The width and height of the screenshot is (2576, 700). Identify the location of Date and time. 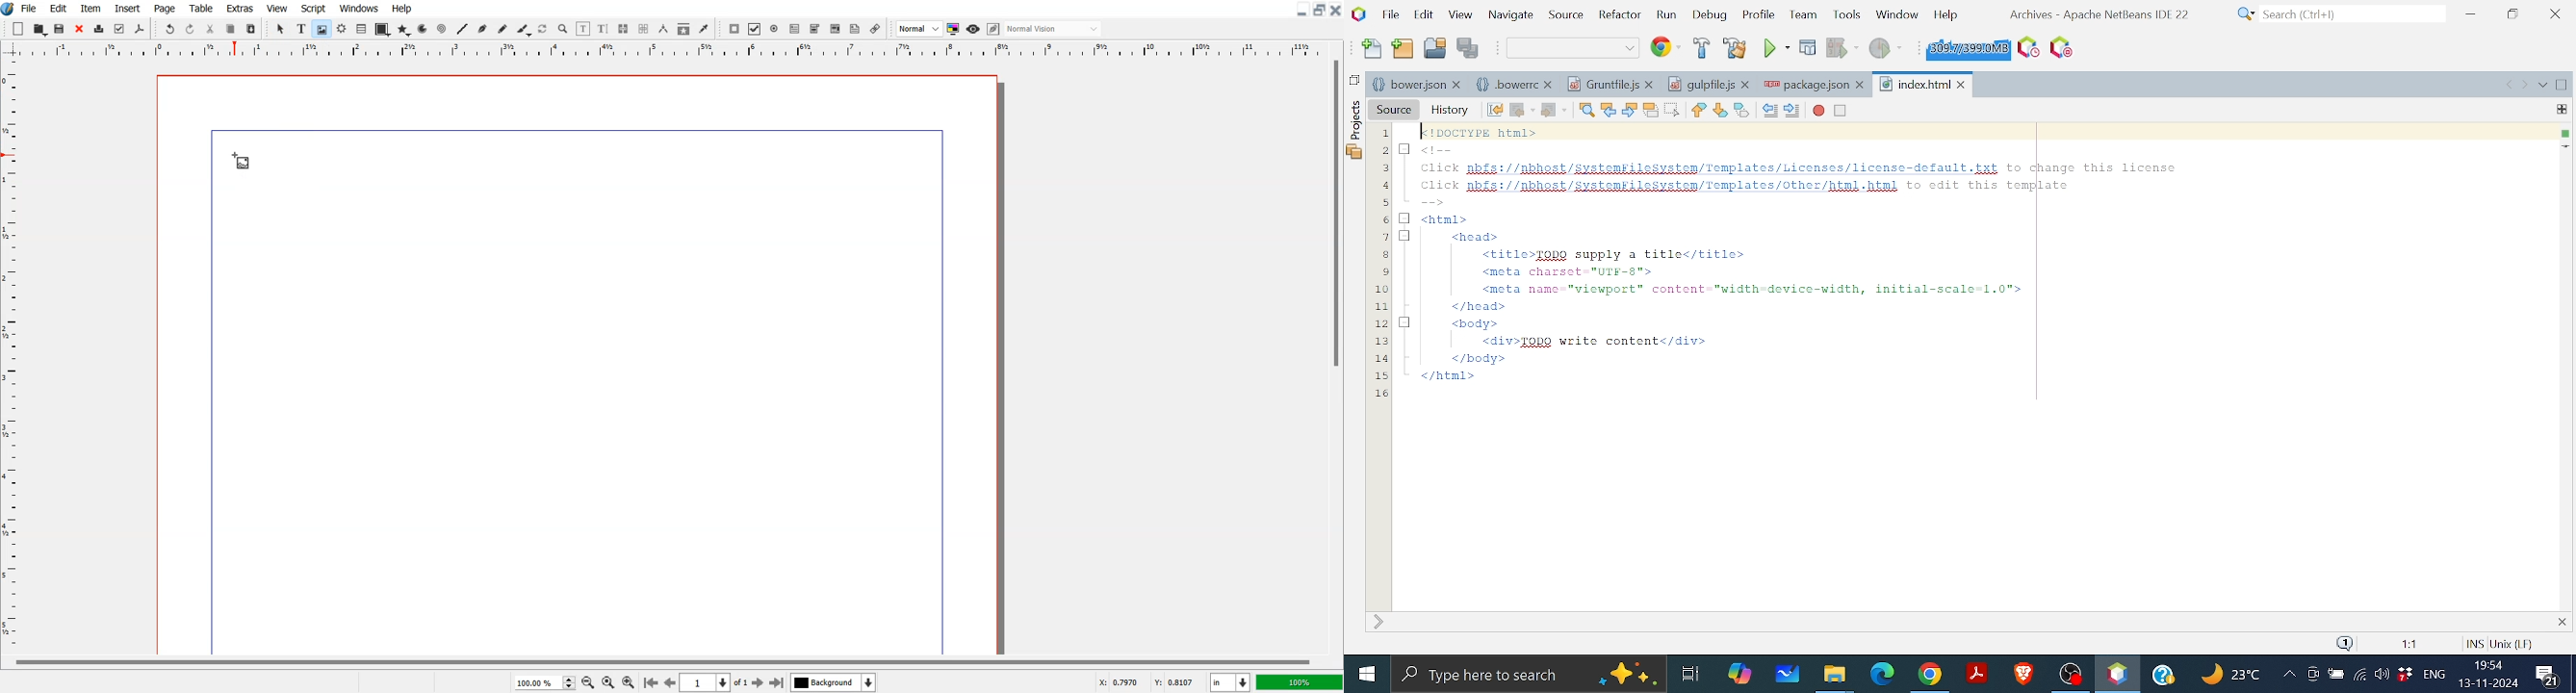
(2487, 674).